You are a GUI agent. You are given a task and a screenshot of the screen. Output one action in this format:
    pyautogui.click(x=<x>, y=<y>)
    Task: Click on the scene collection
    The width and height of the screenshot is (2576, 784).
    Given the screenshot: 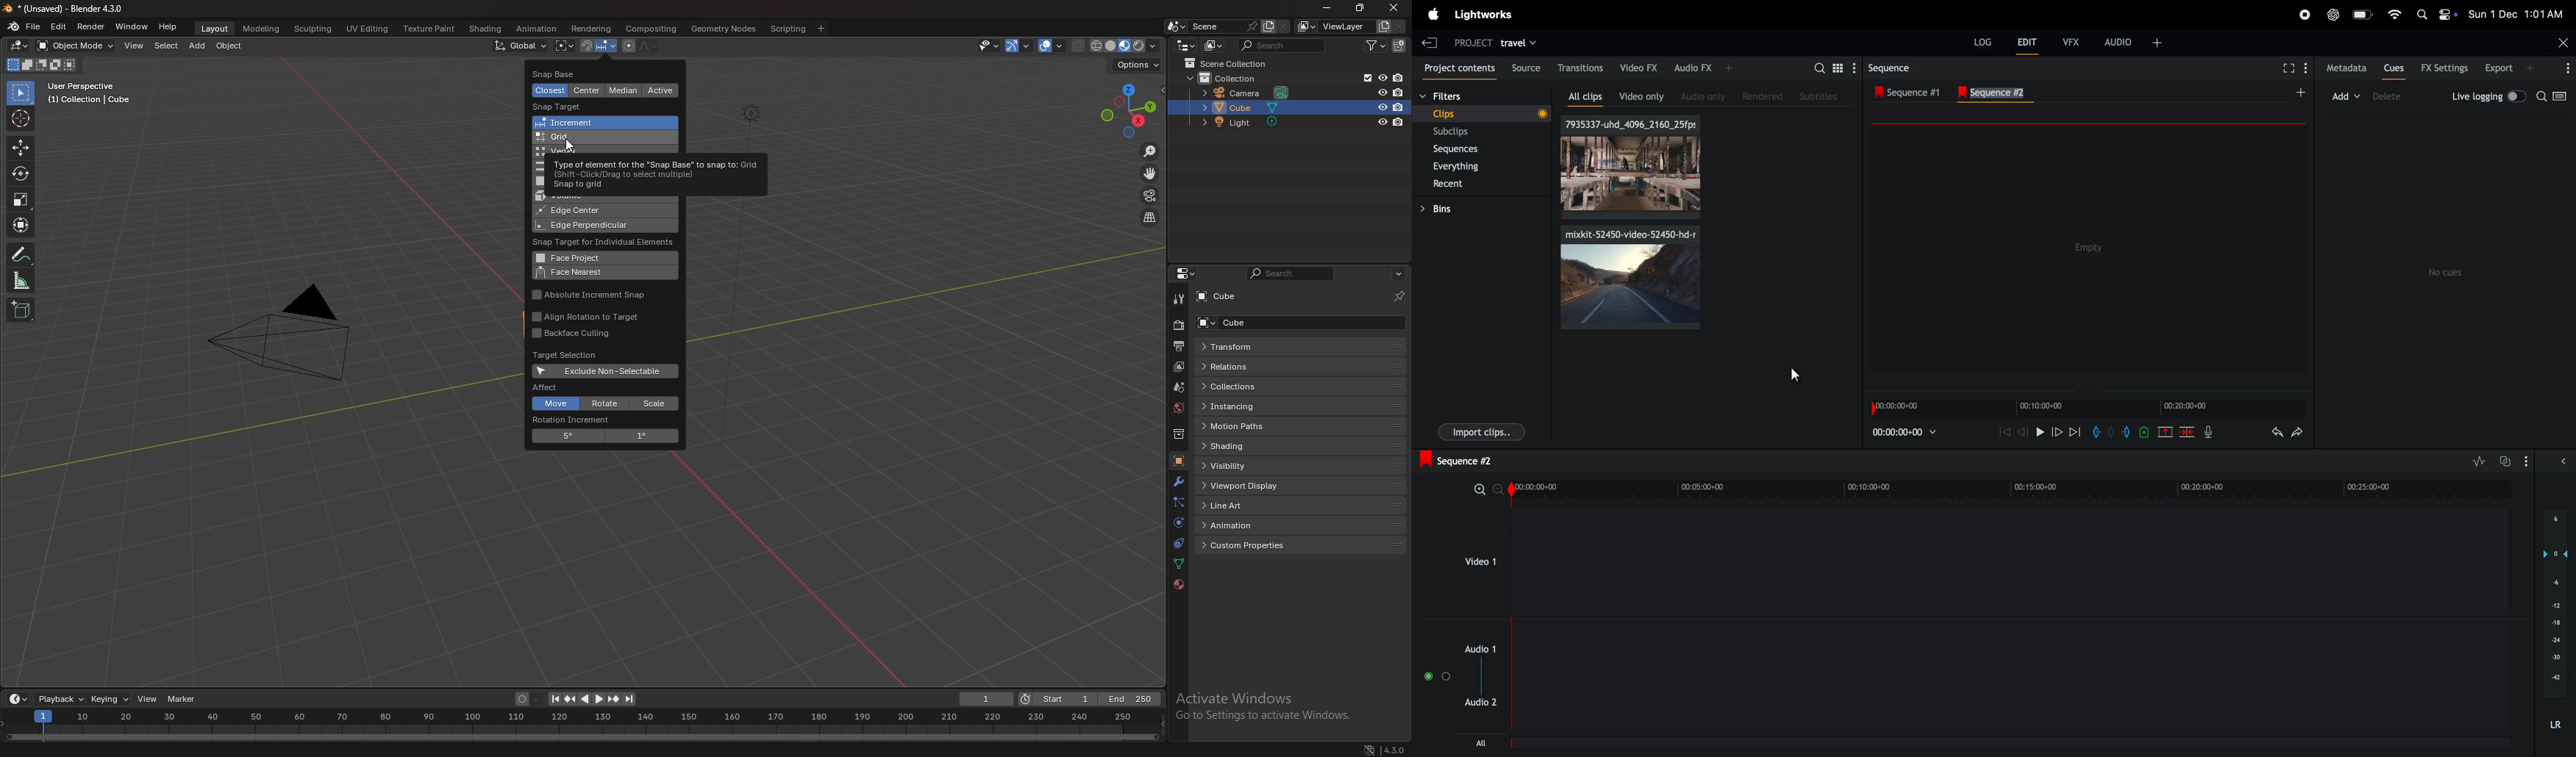 What is the action you would take?
    pyautogui.click(x=1232, y=63)
    